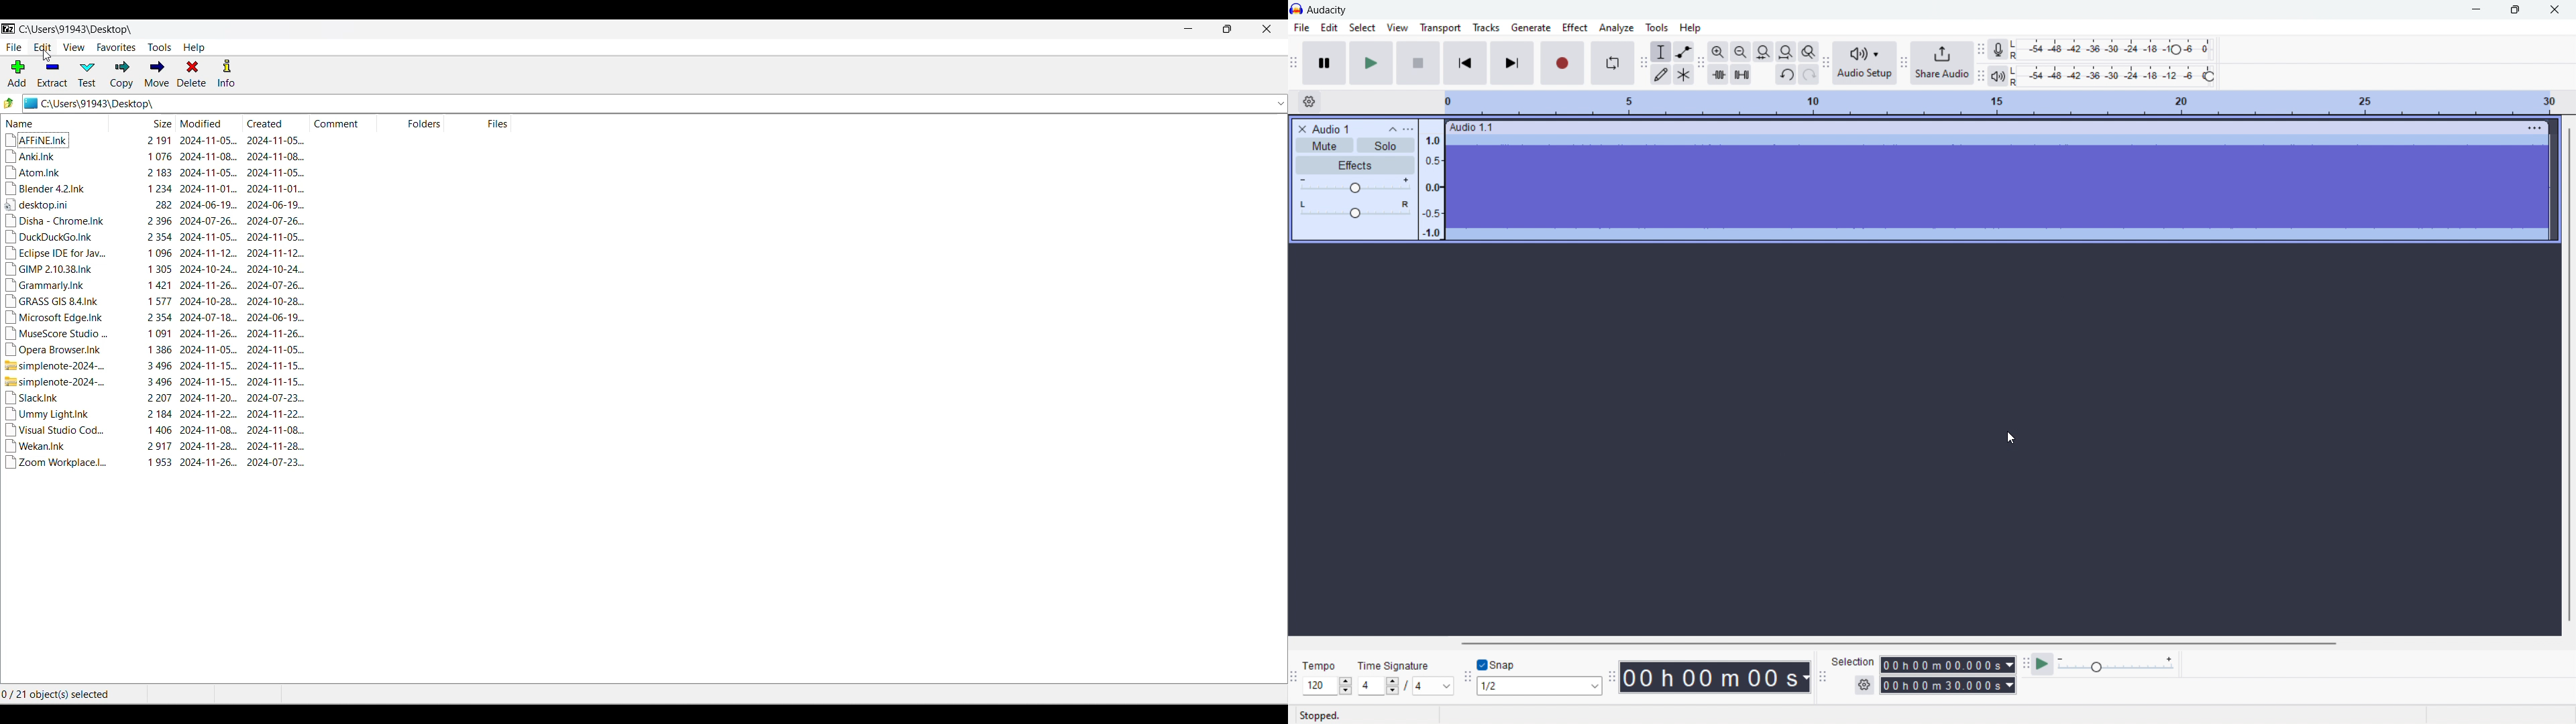 Image resolution: width=2576 pixels, height=728 pixels. I want to click on Extract, so click(53, 74).